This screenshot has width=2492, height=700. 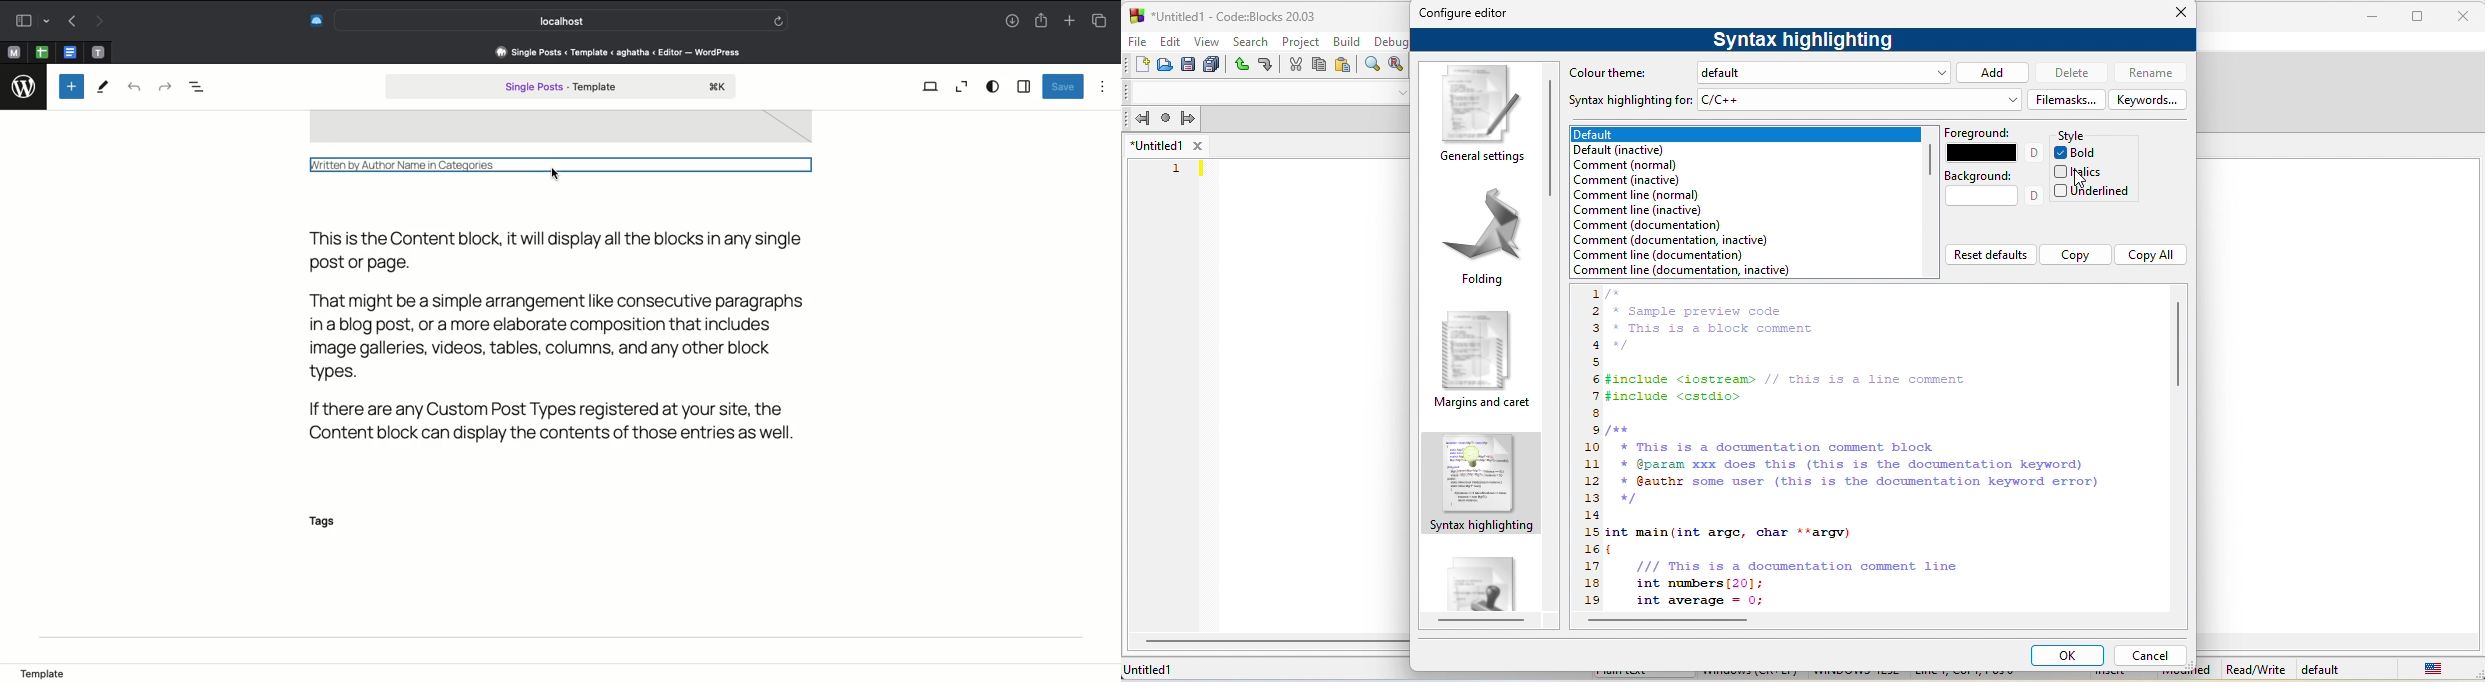 What do you see at coordinates (1188, 117) in the screenshot?
I see `jump forward` at bounding box center [1188, 117].